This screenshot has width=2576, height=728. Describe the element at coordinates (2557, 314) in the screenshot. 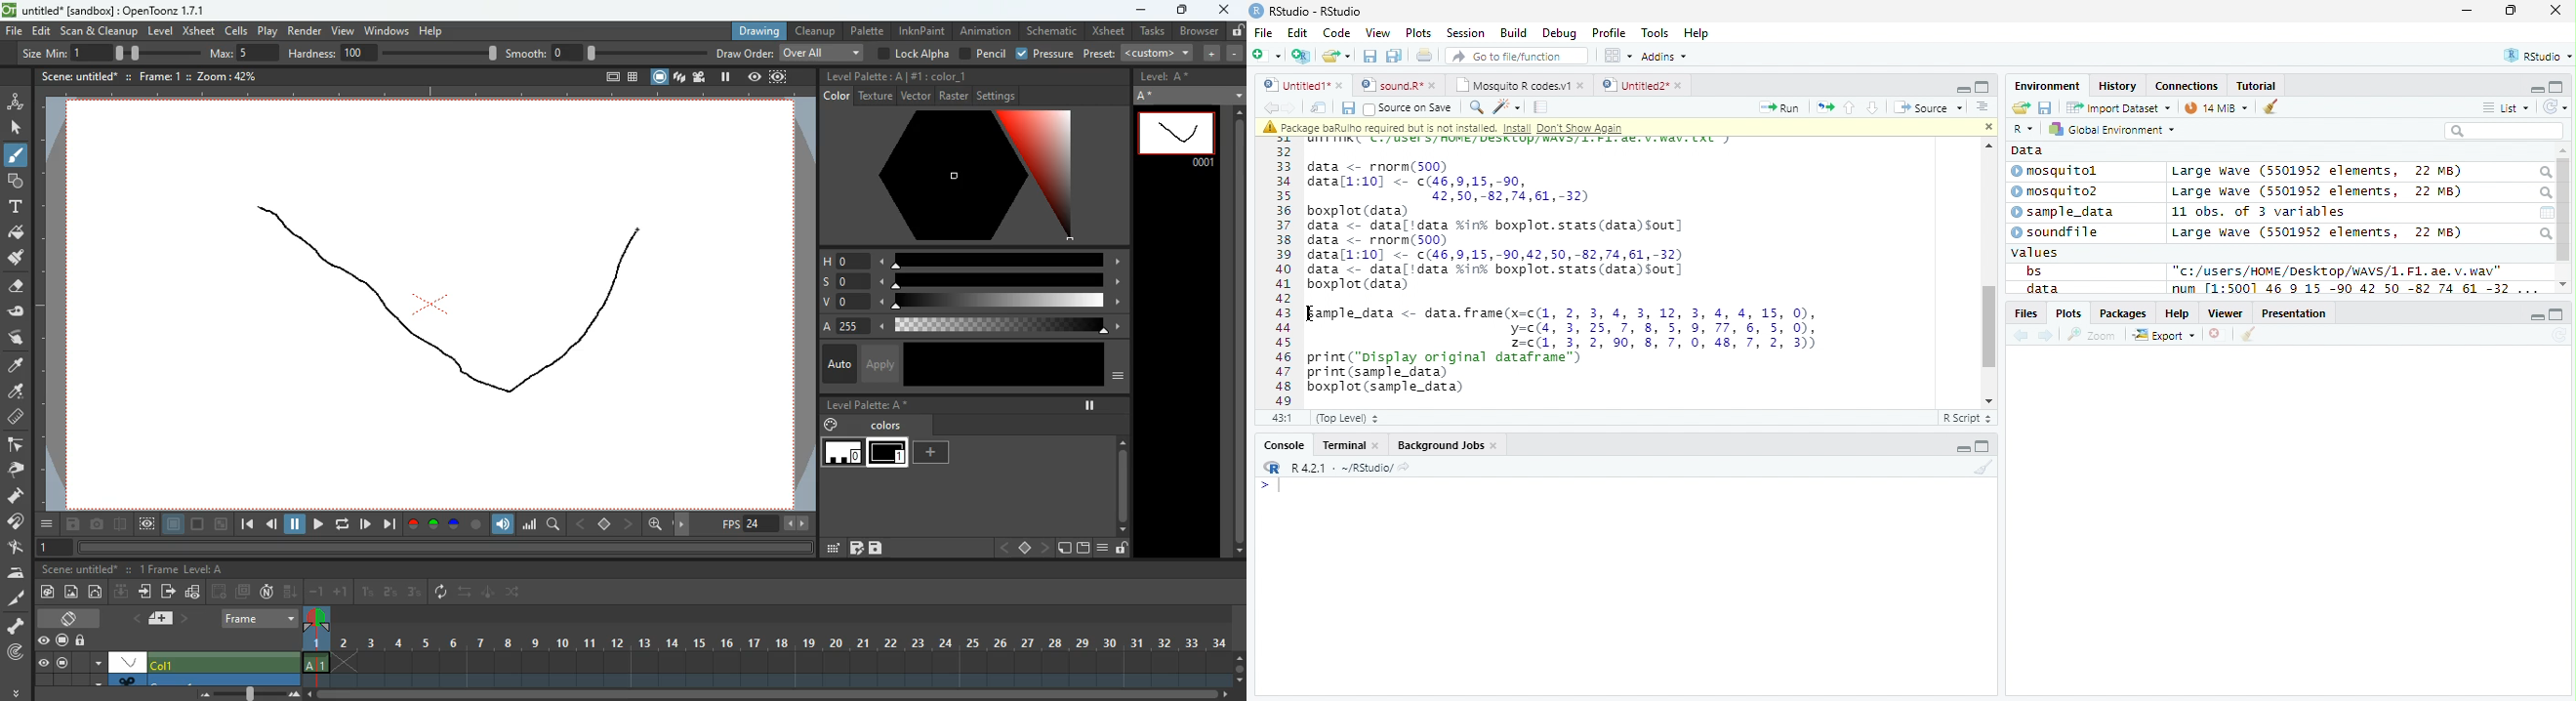

I see `full screen` at that location.